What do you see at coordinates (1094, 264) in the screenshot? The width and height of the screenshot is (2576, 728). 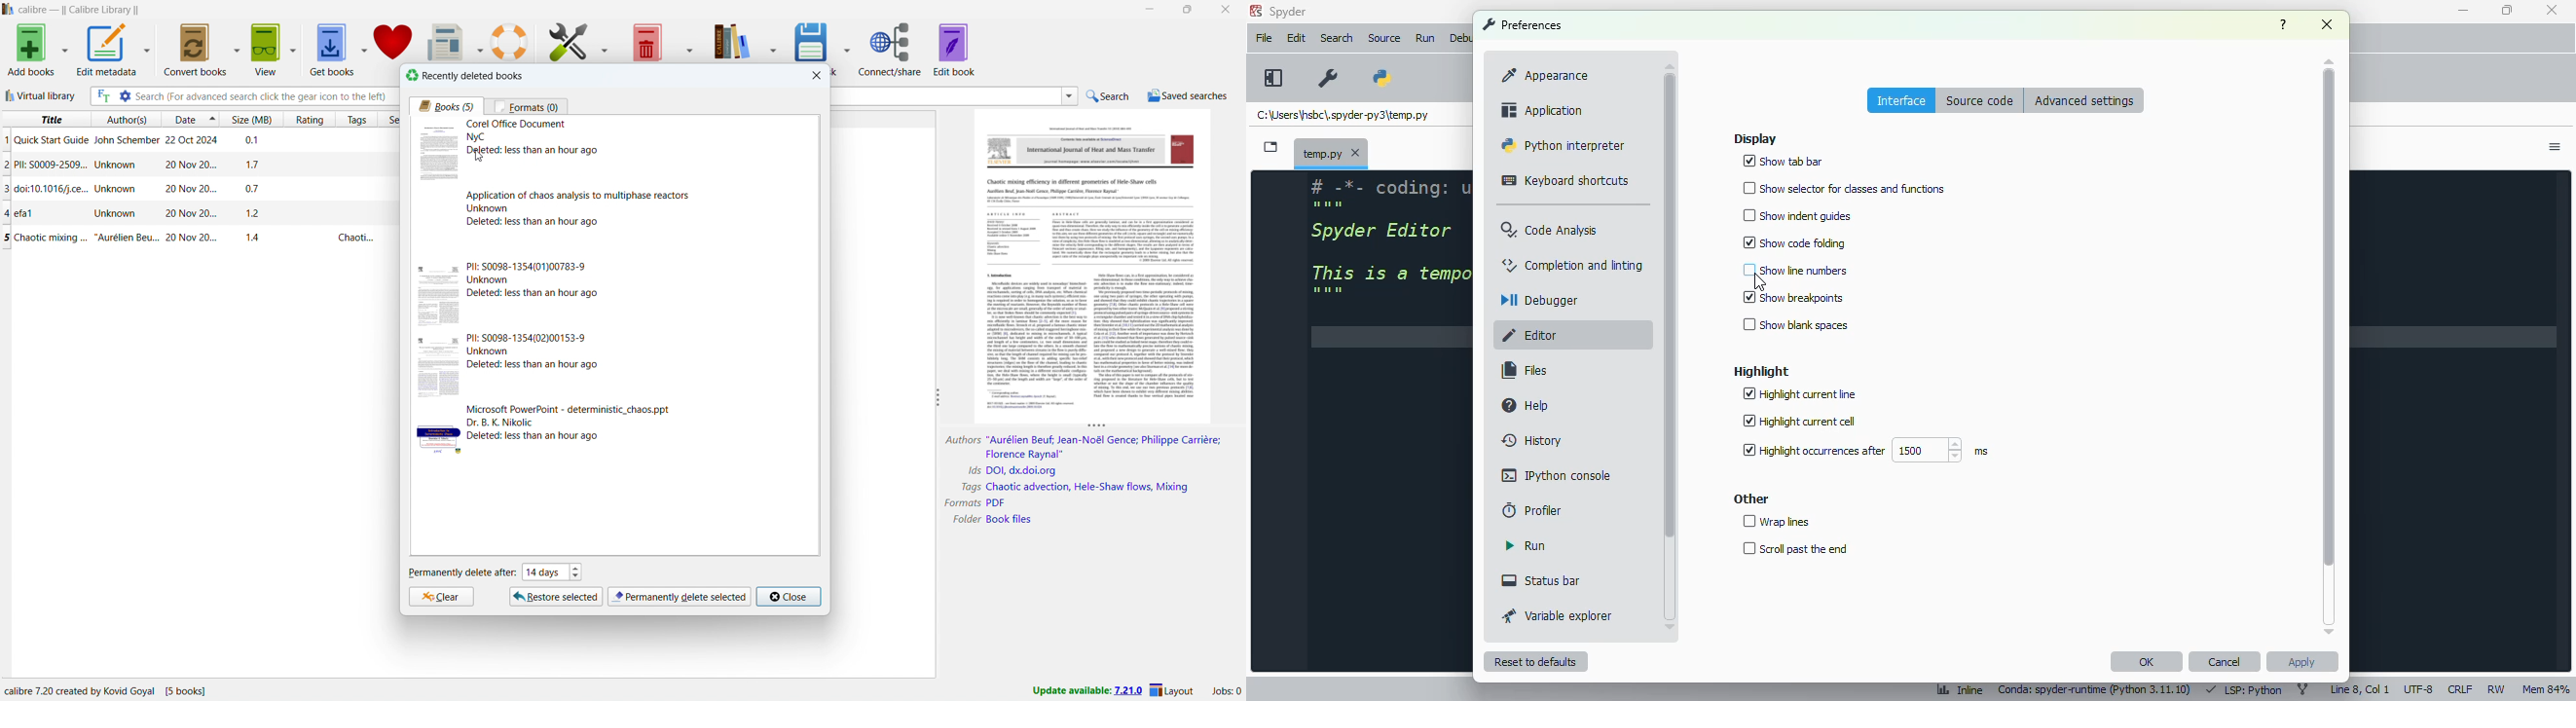 I see `double click to open book details window` at bounding box center [1094, 264].